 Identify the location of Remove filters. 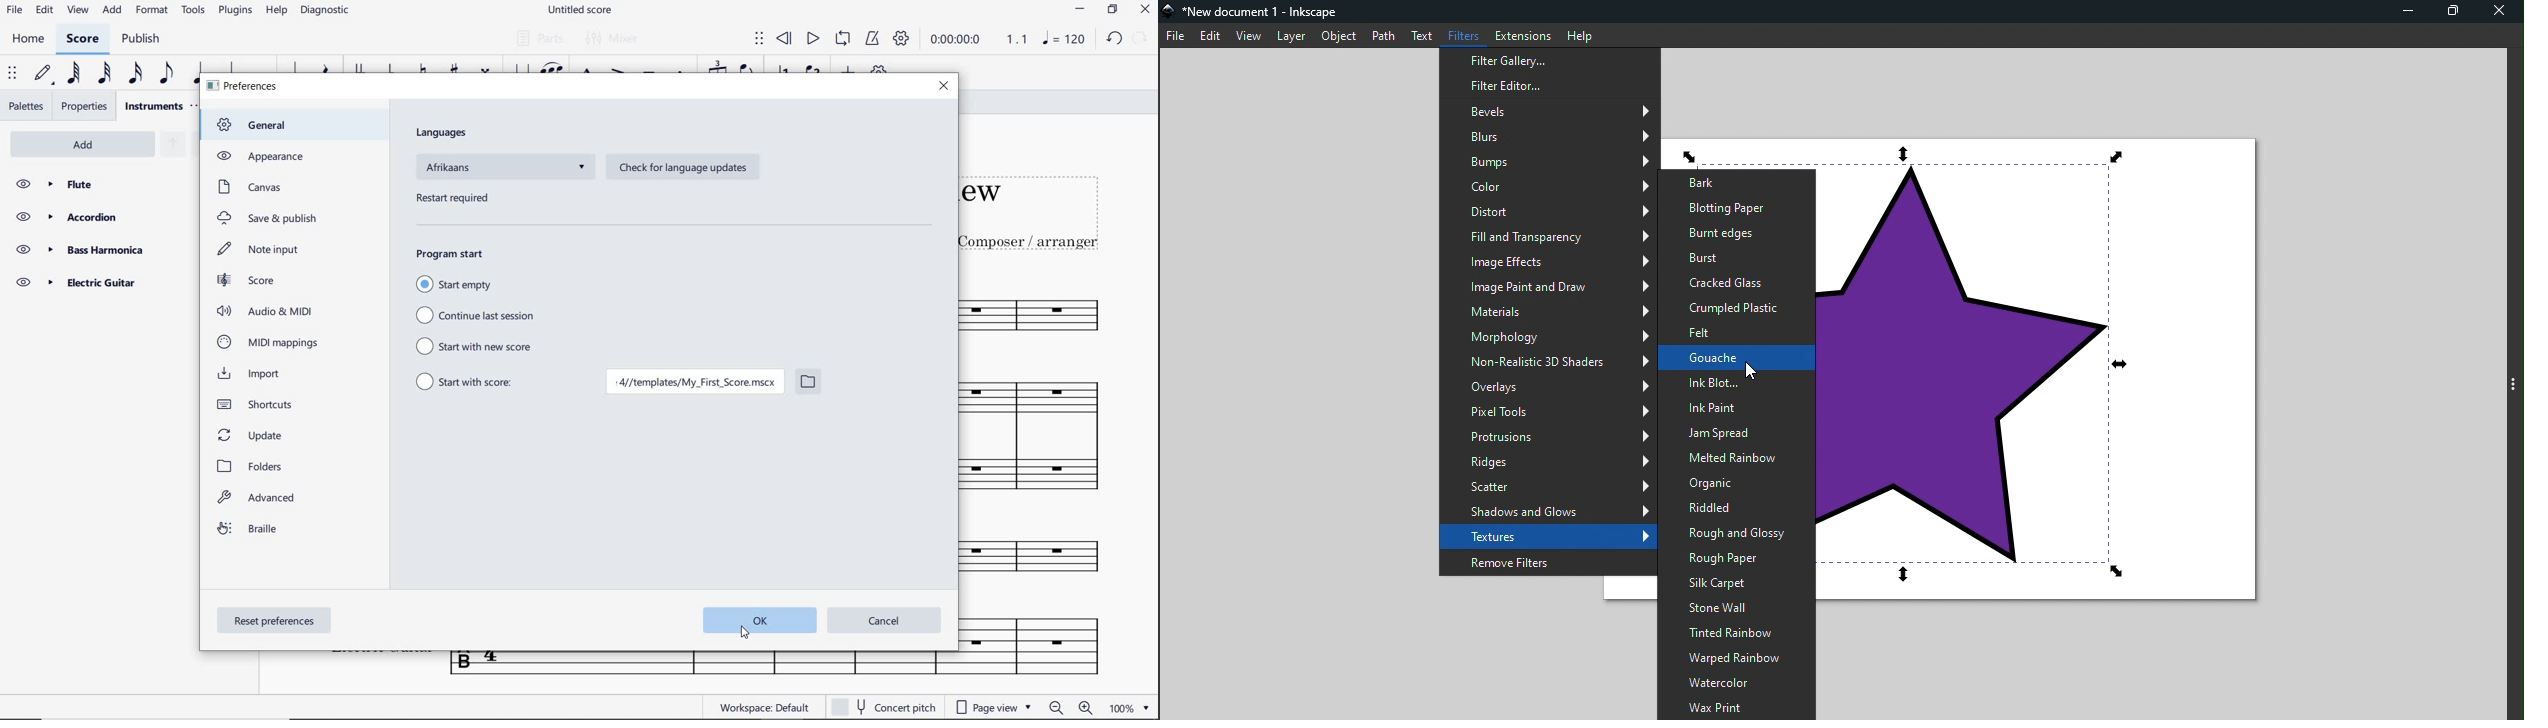
(1547, 561).